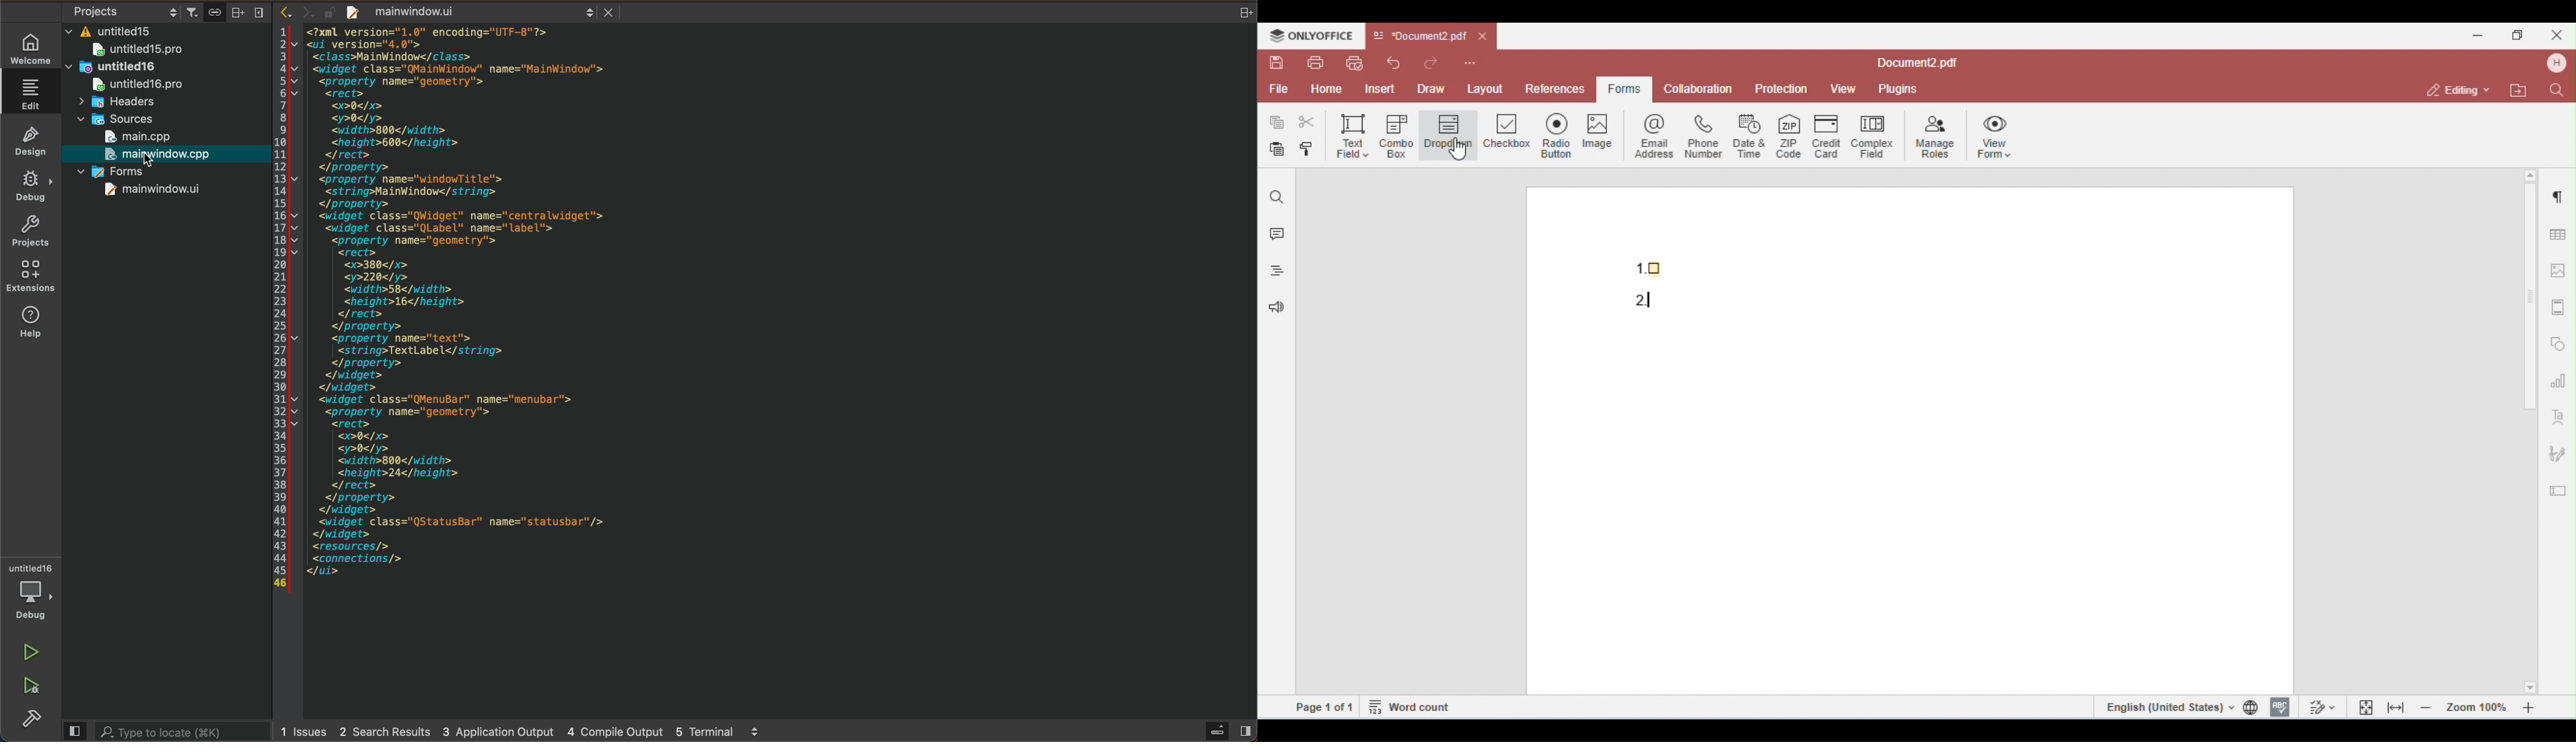 This screenshot has width=2576, height=756. What do you see at coordinates (34, 688) in the screenshot?
I see `run and debug` at bounding box center [34, 688].